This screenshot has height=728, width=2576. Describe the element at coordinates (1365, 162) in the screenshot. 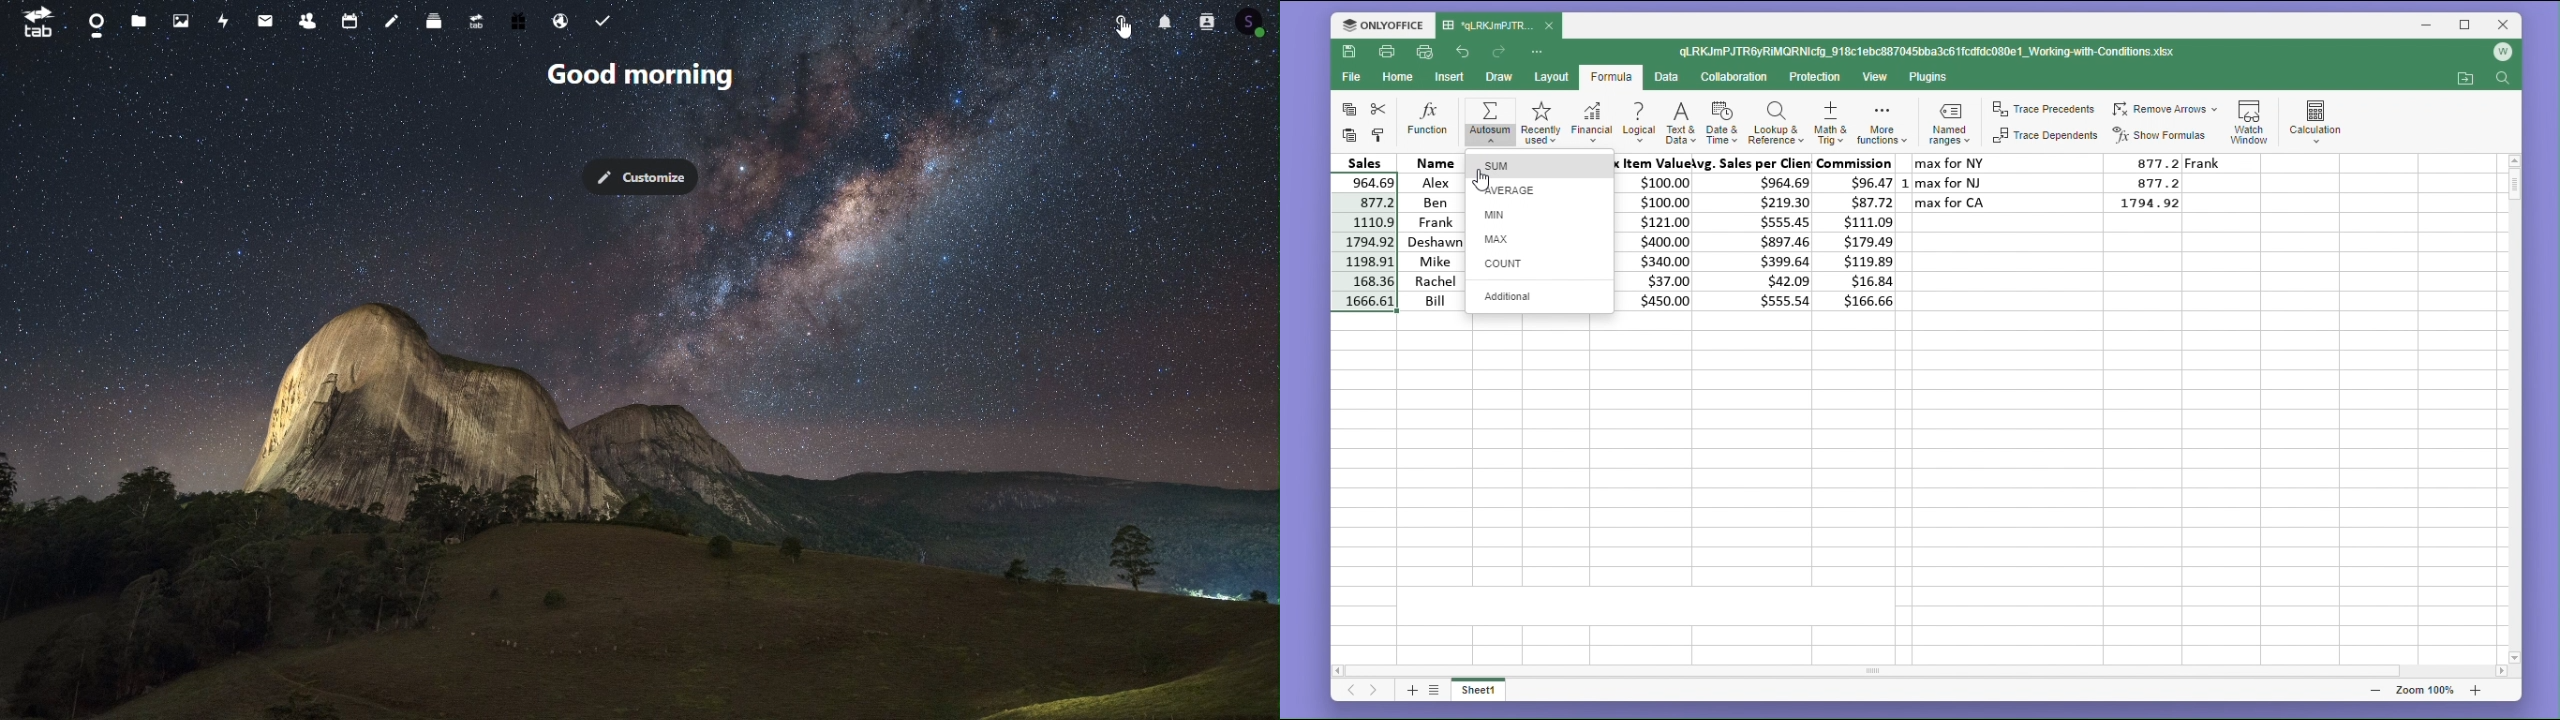

I see `Sales` at that location.